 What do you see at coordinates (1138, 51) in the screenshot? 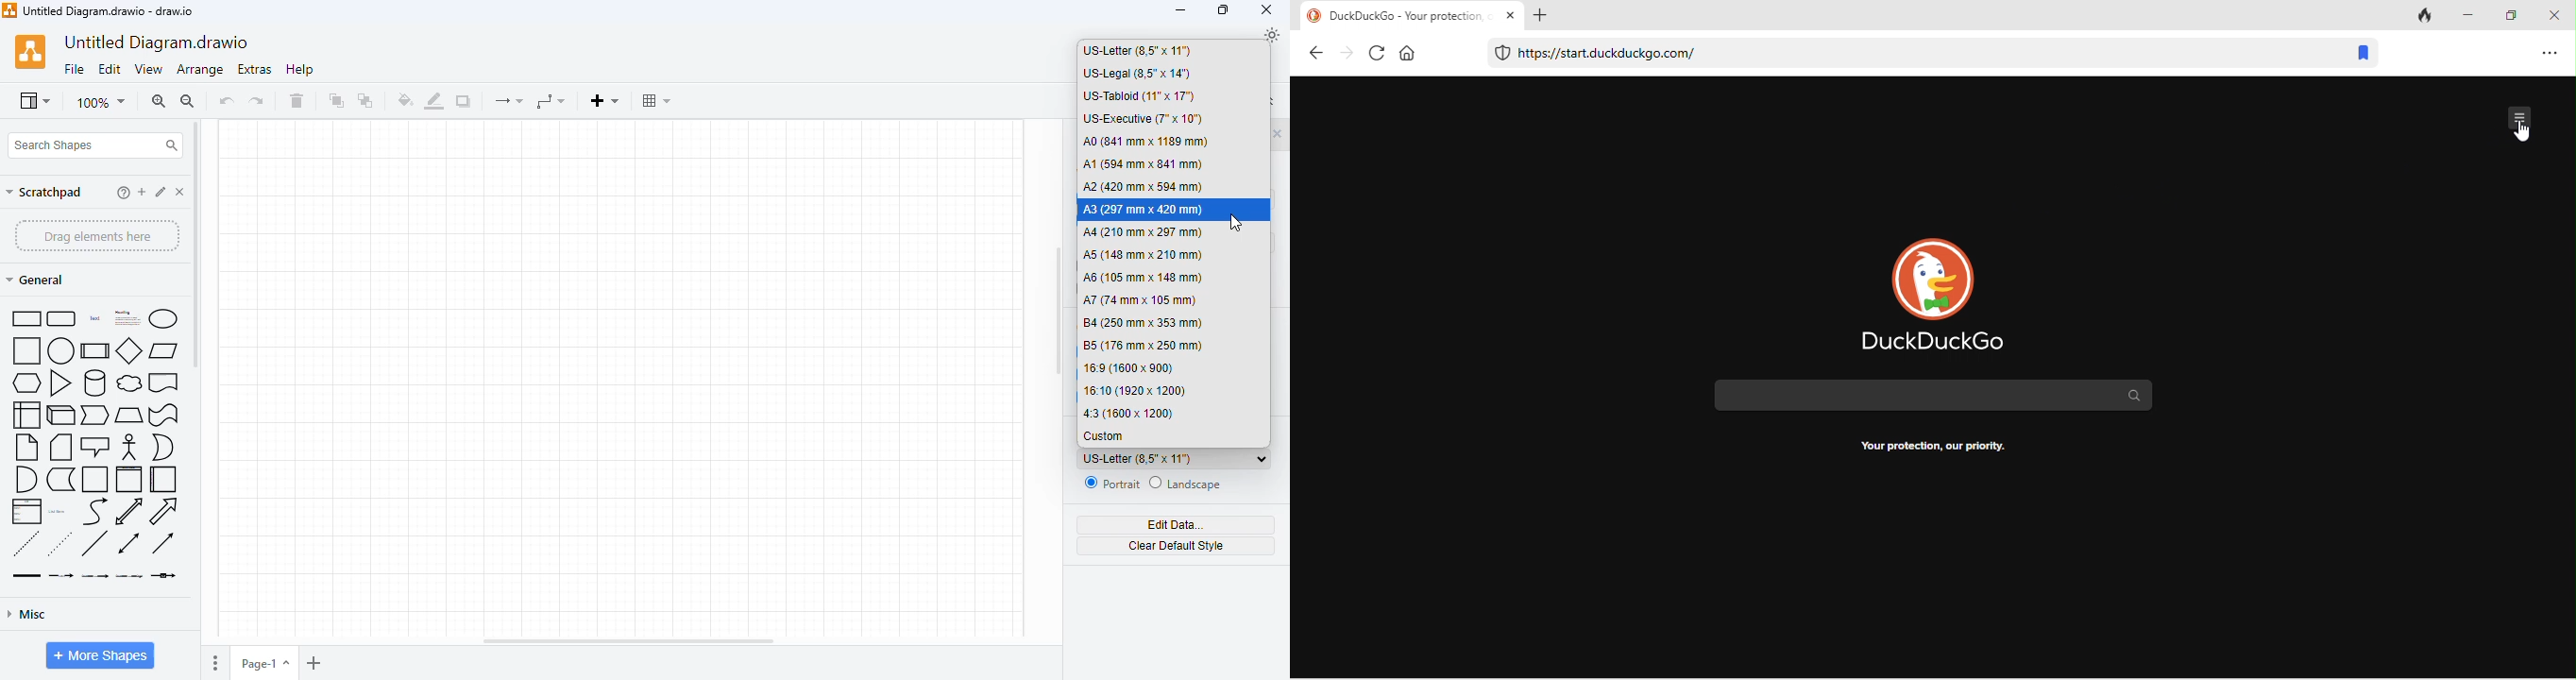
I see `US-letter` at bounding box center [1138, 51].